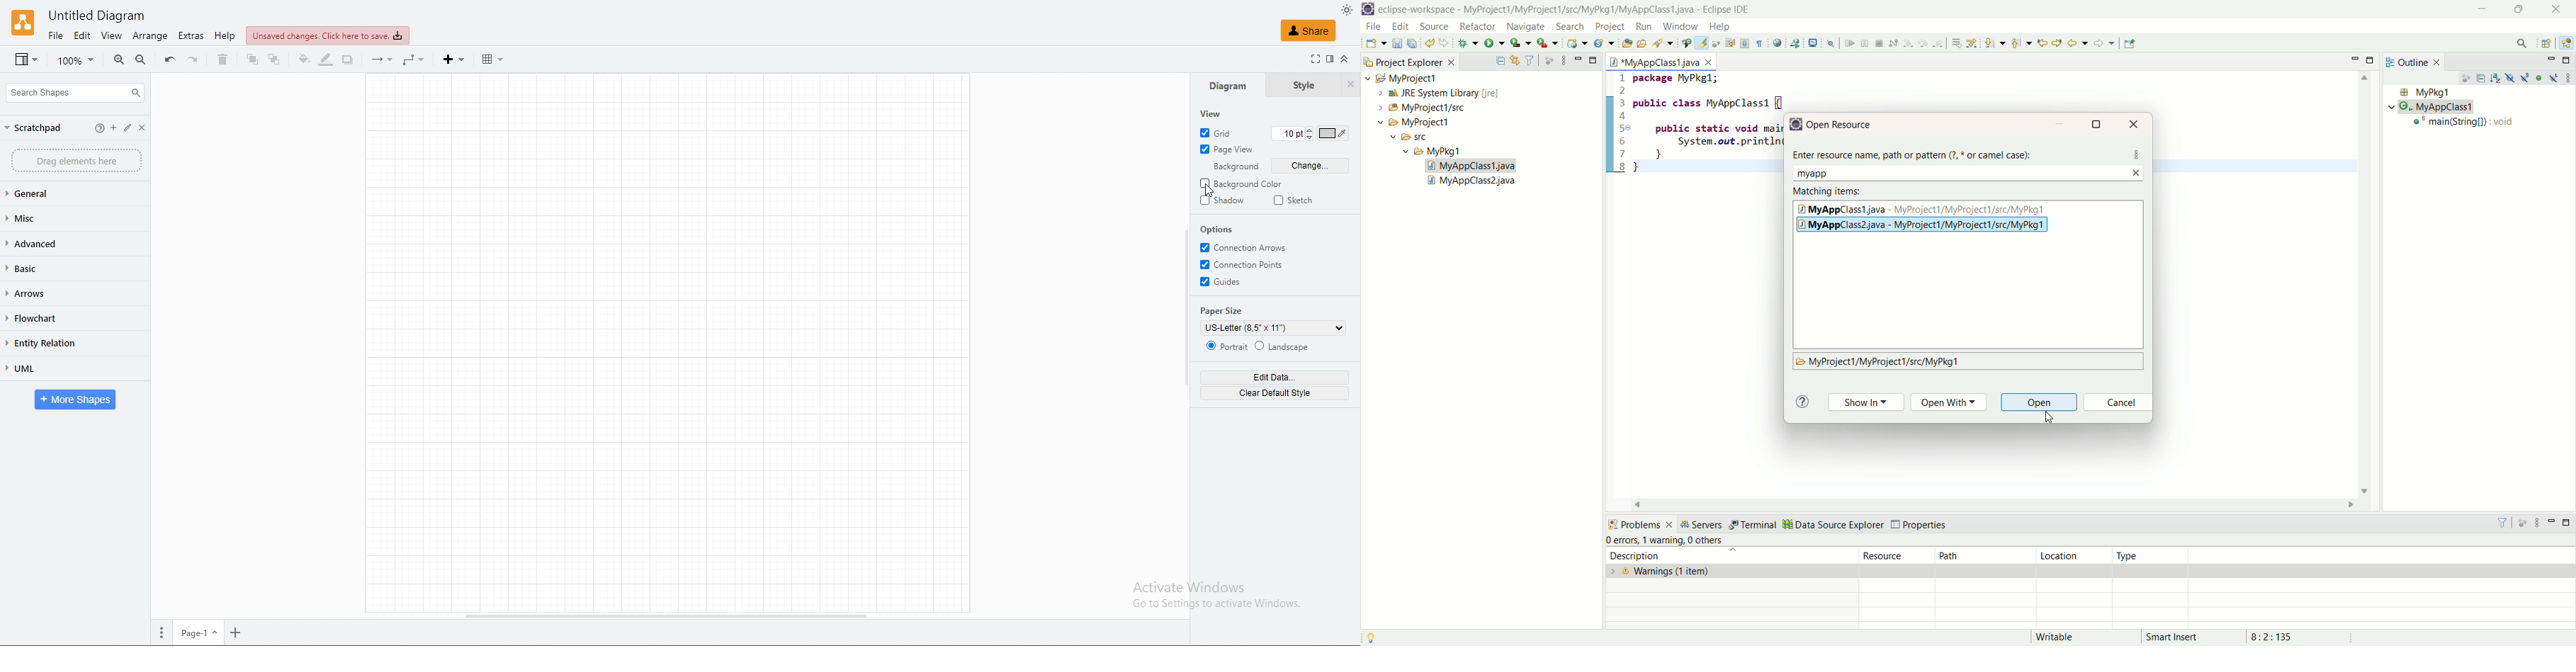 The image size is (2576, 672). Describe the element at coordinates (1287, 133) in the screenshot. I see `grid value` at that location.